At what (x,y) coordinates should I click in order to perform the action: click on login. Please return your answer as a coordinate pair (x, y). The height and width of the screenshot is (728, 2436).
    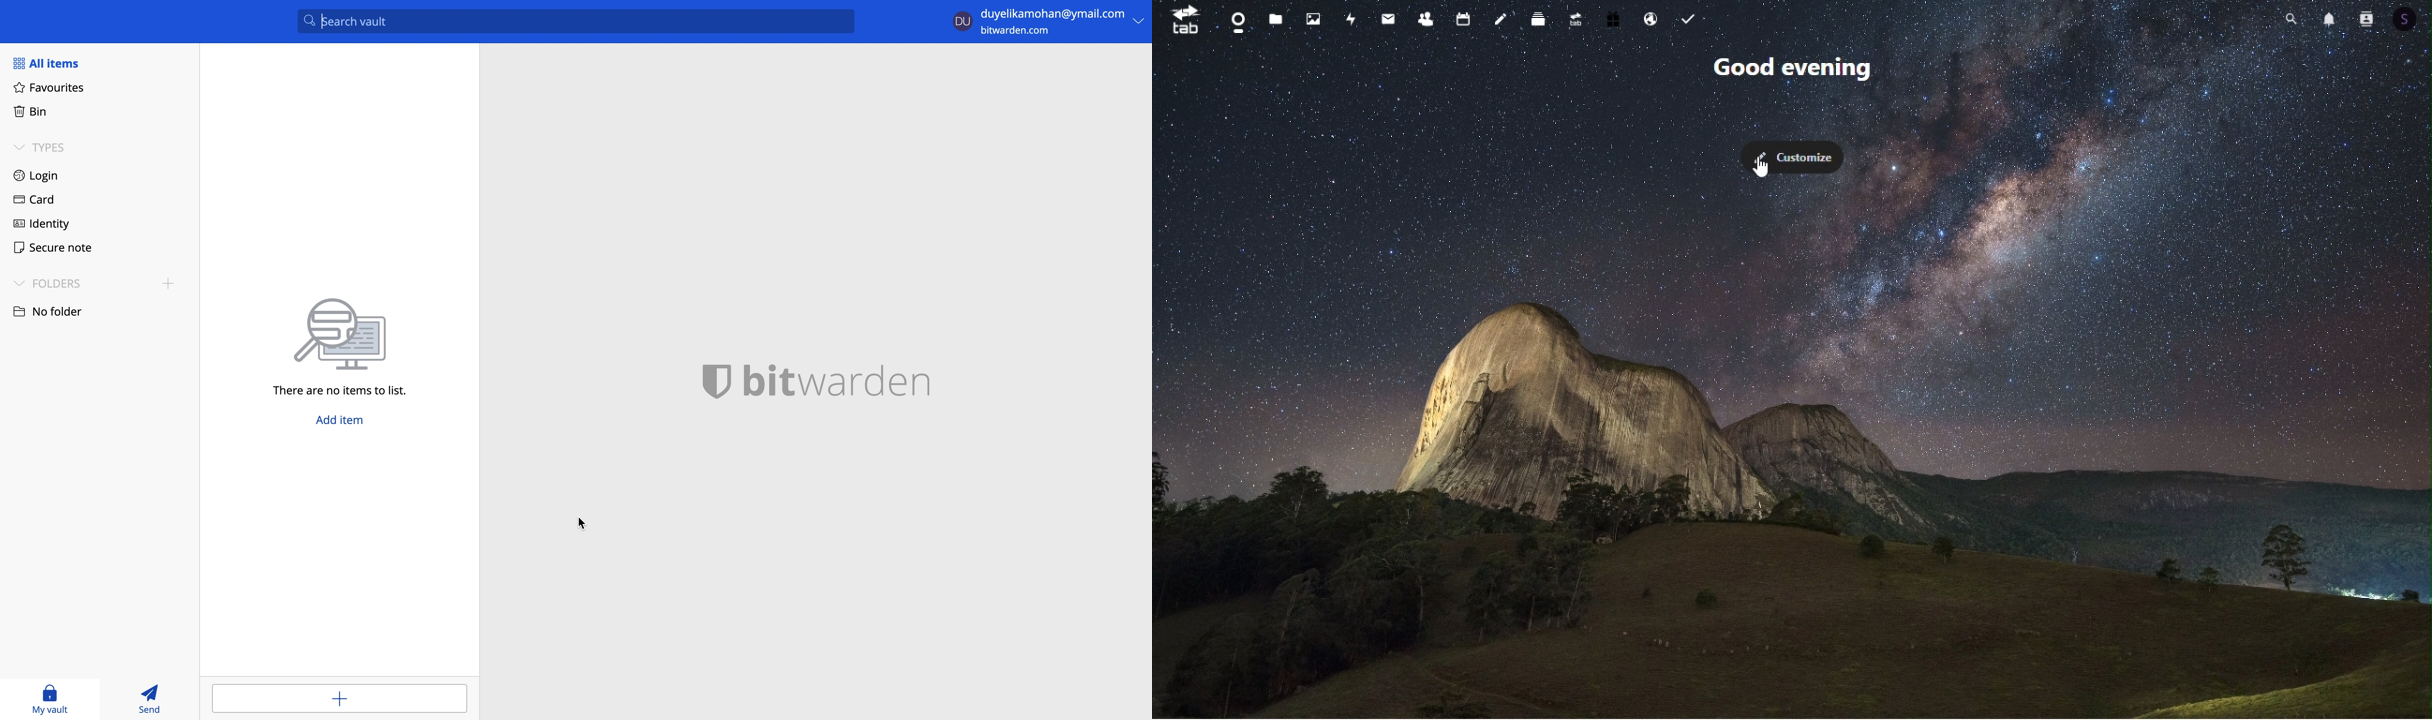
    Looking at the image, I should click on (41, 175).